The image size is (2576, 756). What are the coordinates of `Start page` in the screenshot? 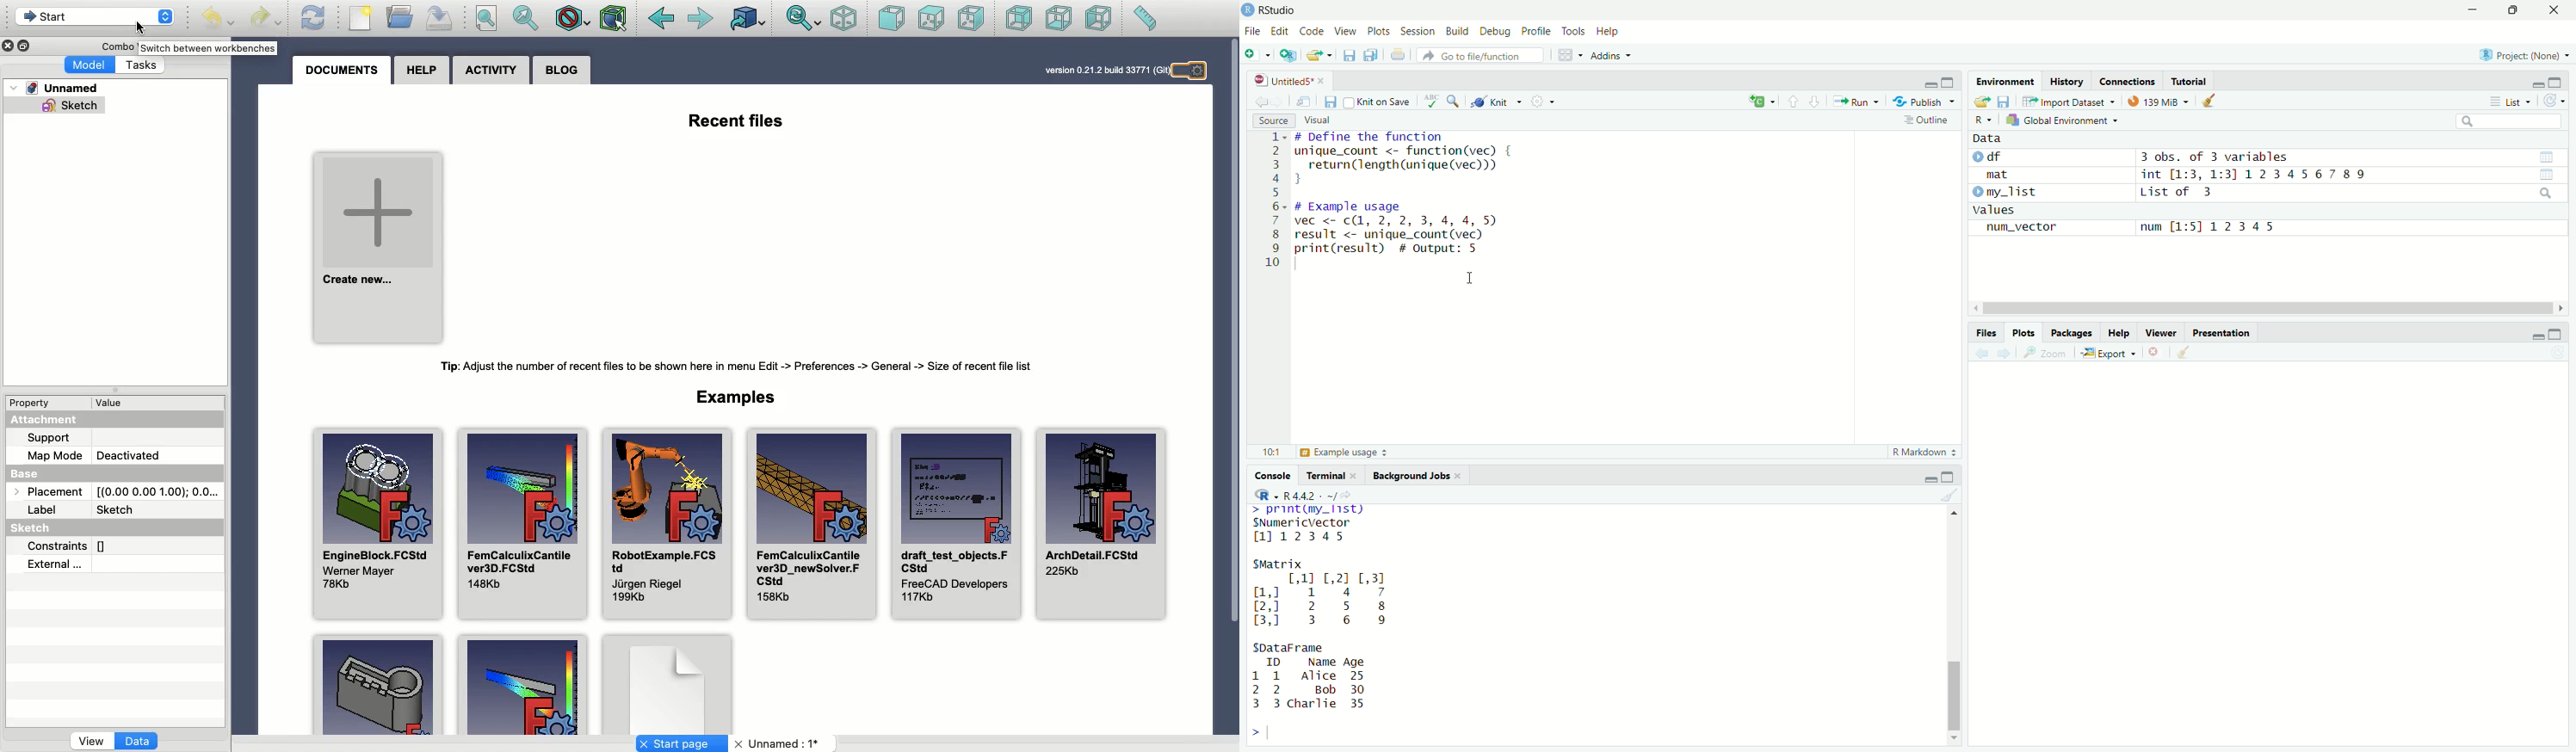 It's located at (682, 743).